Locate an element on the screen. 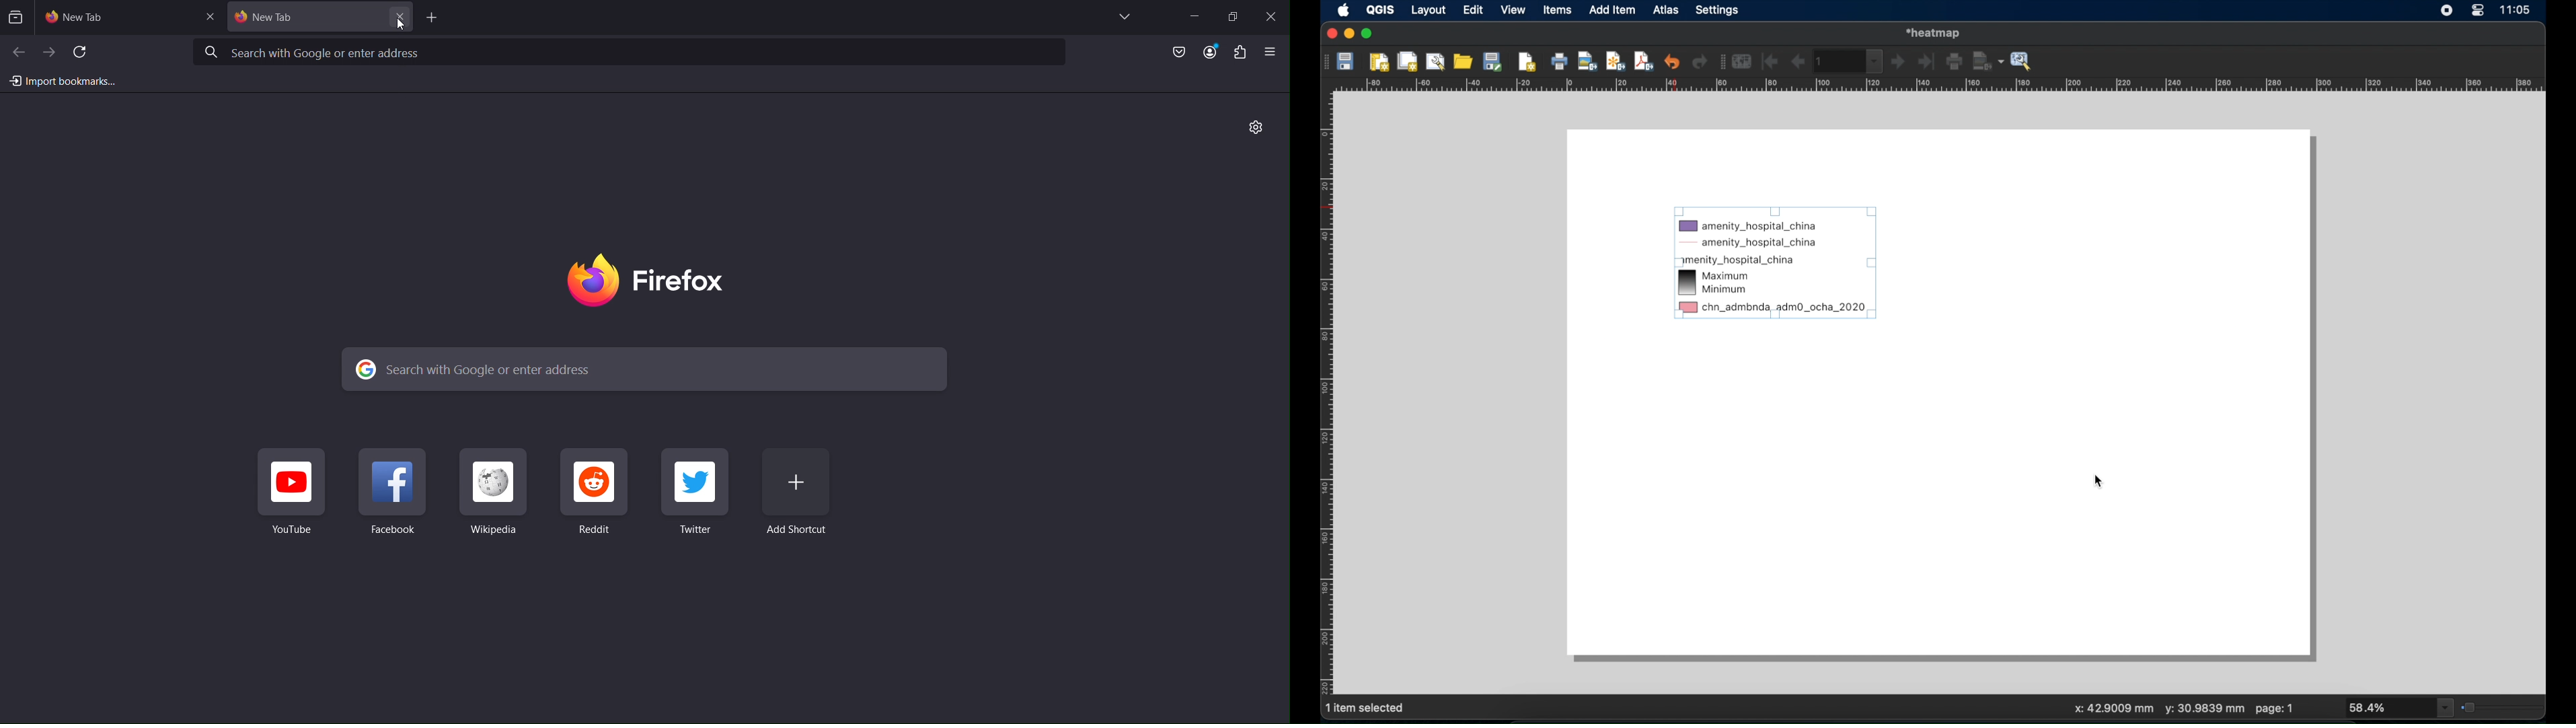  blank layout is located at coordinates (2104, 234).